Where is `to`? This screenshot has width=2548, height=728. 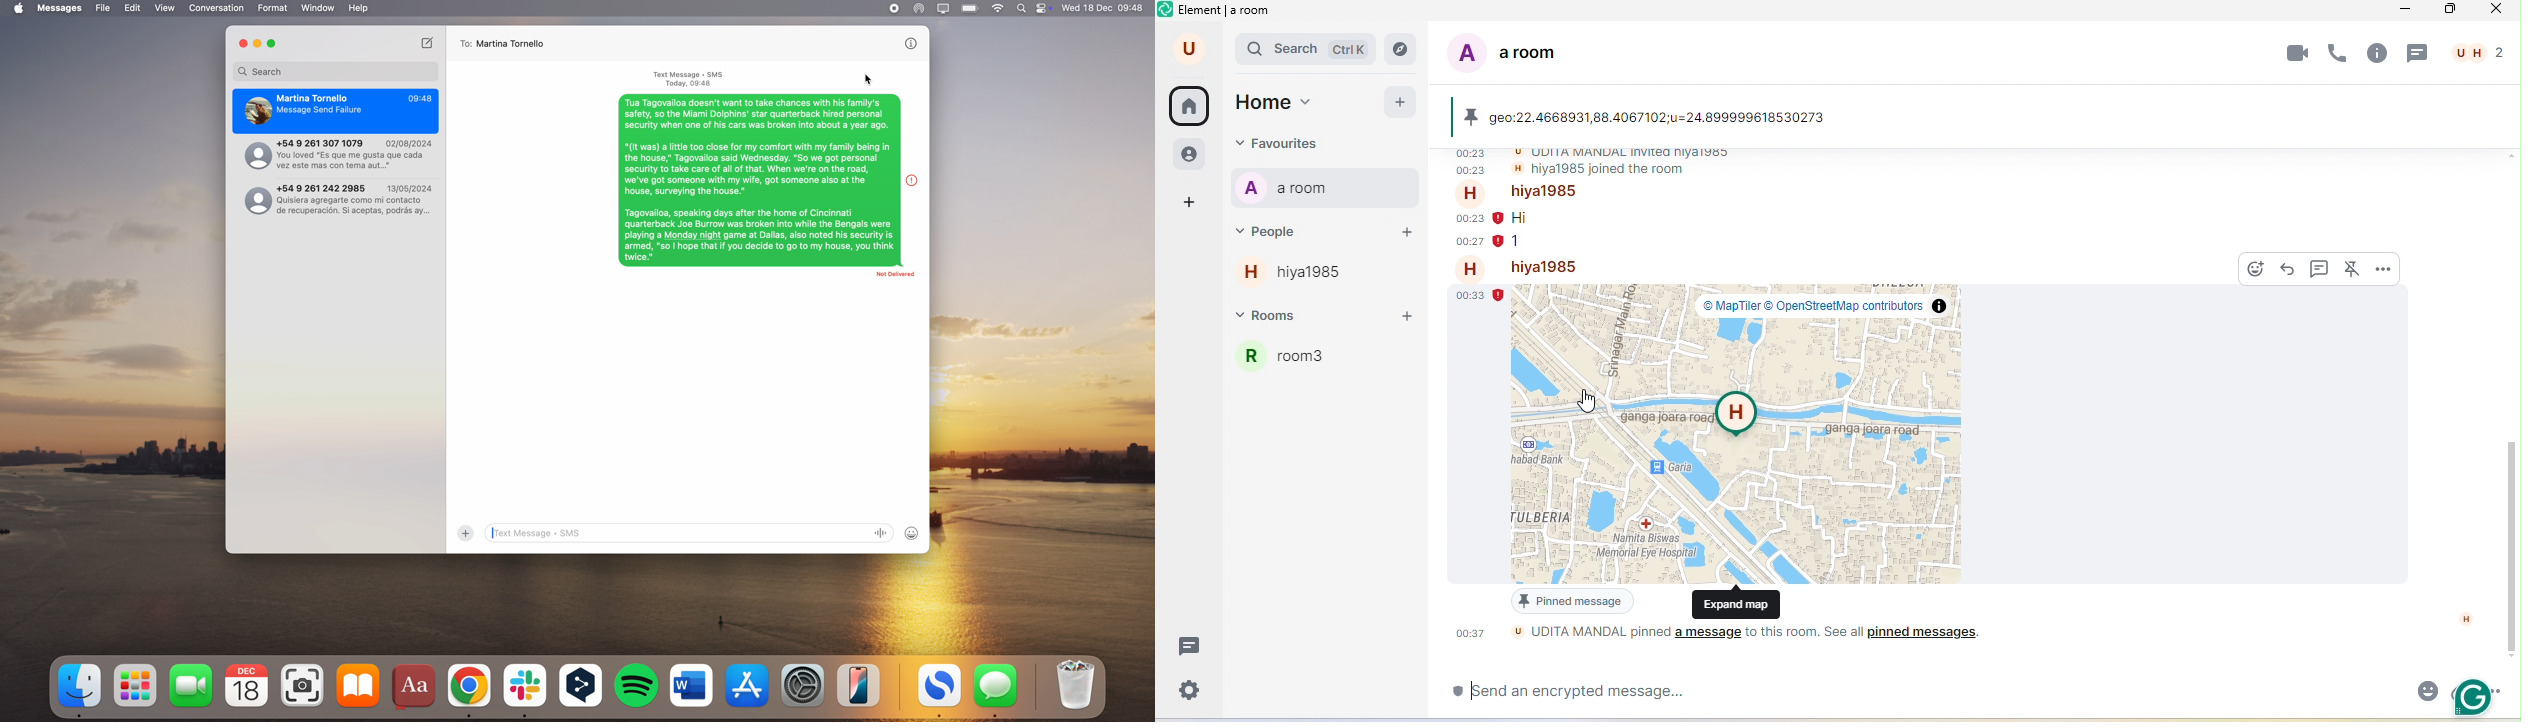
to is located at coordinates (464, 43).